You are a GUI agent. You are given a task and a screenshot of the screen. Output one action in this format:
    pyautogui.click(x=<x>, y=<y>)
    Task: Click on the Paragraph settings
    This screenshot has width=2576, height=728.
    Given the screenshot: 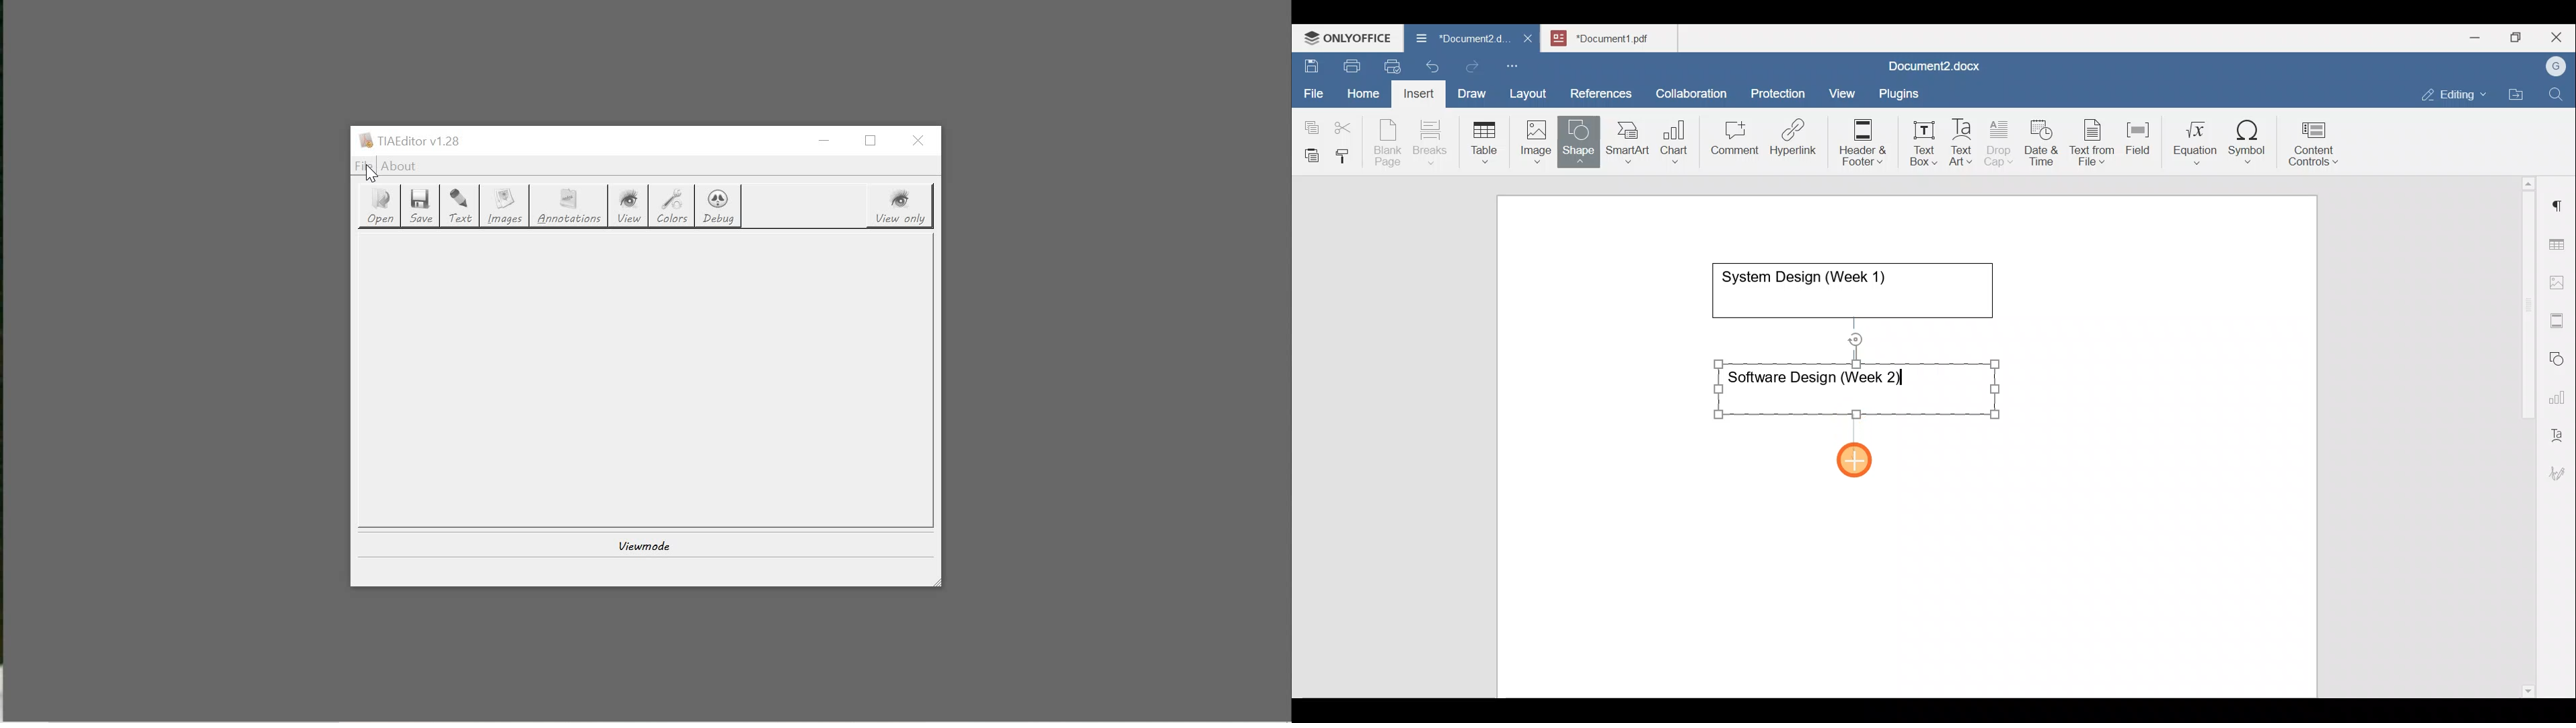 What is the action you would take?
    pyautogui.click(x=2559, y=200)
    